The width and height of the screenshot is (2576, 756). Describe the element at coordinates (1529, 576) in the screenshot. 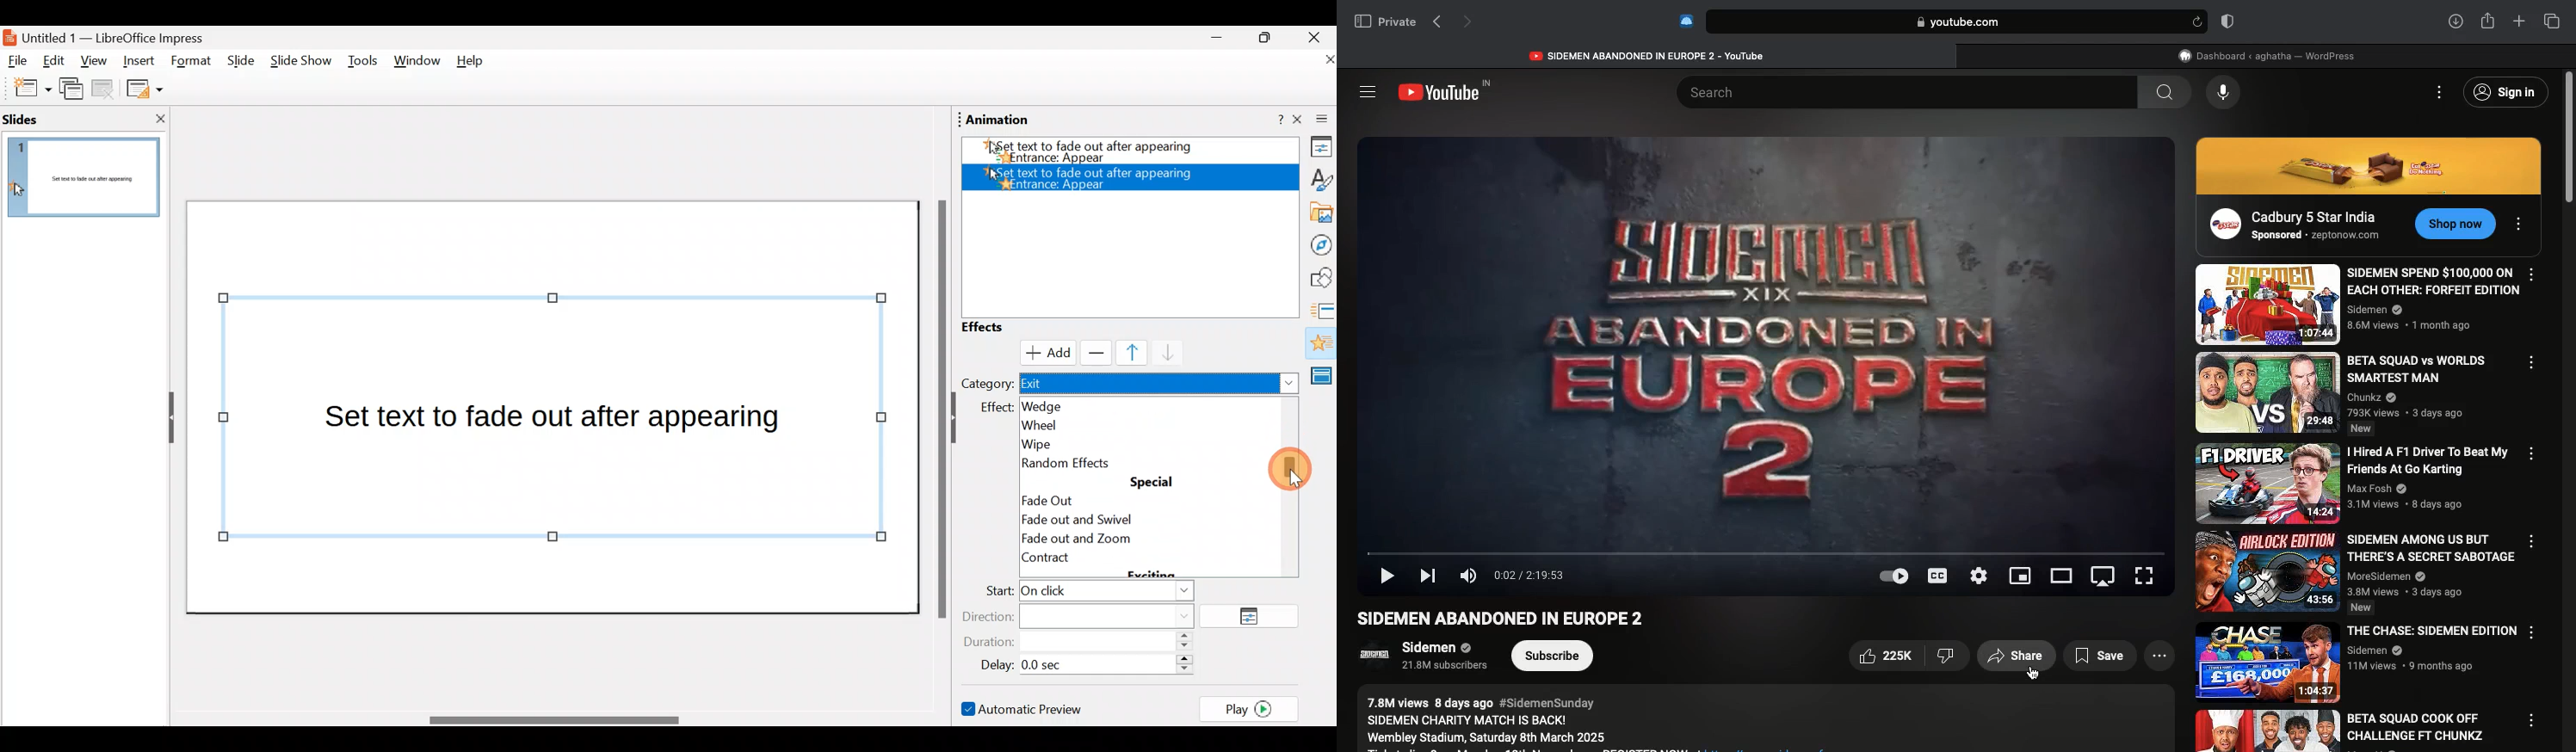

I see `Time` at that location.